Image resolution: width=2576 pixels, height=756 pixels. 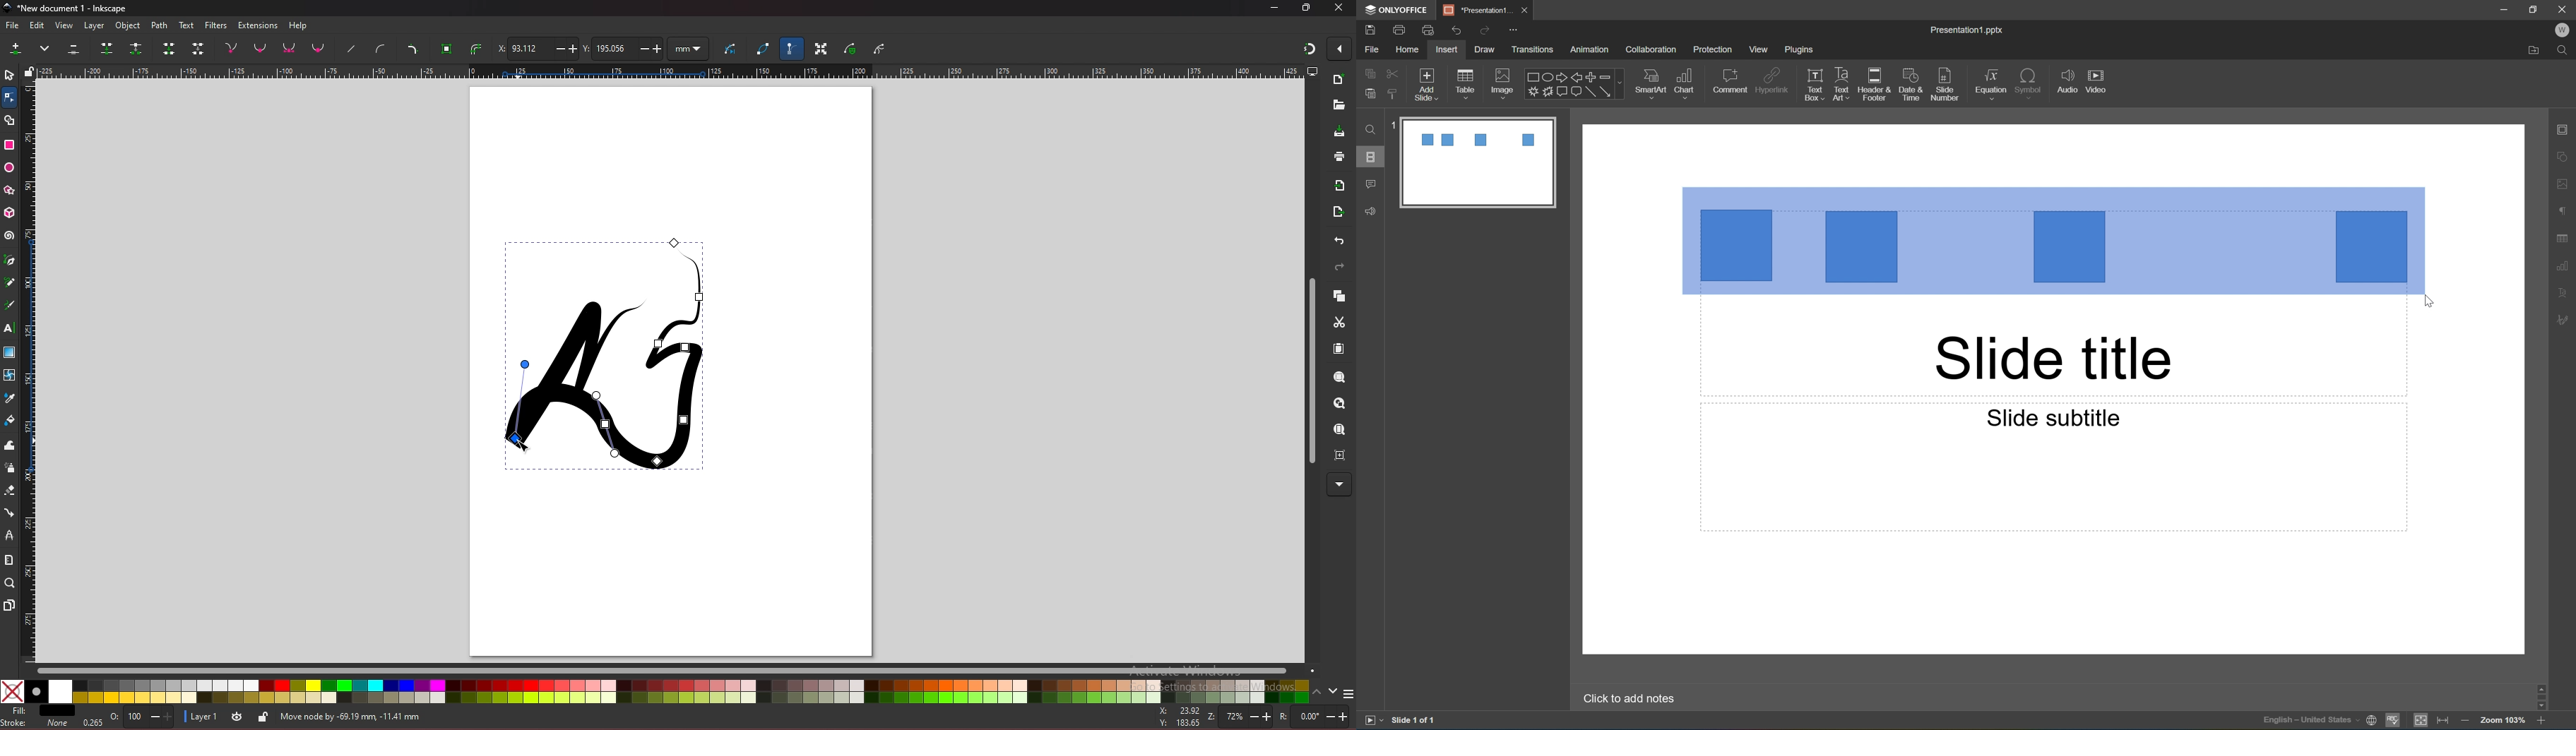 What do you see at coordinates (2053, 417) in the screenshot?
I see `slide subtitle` at bounding box center [2053, 417].